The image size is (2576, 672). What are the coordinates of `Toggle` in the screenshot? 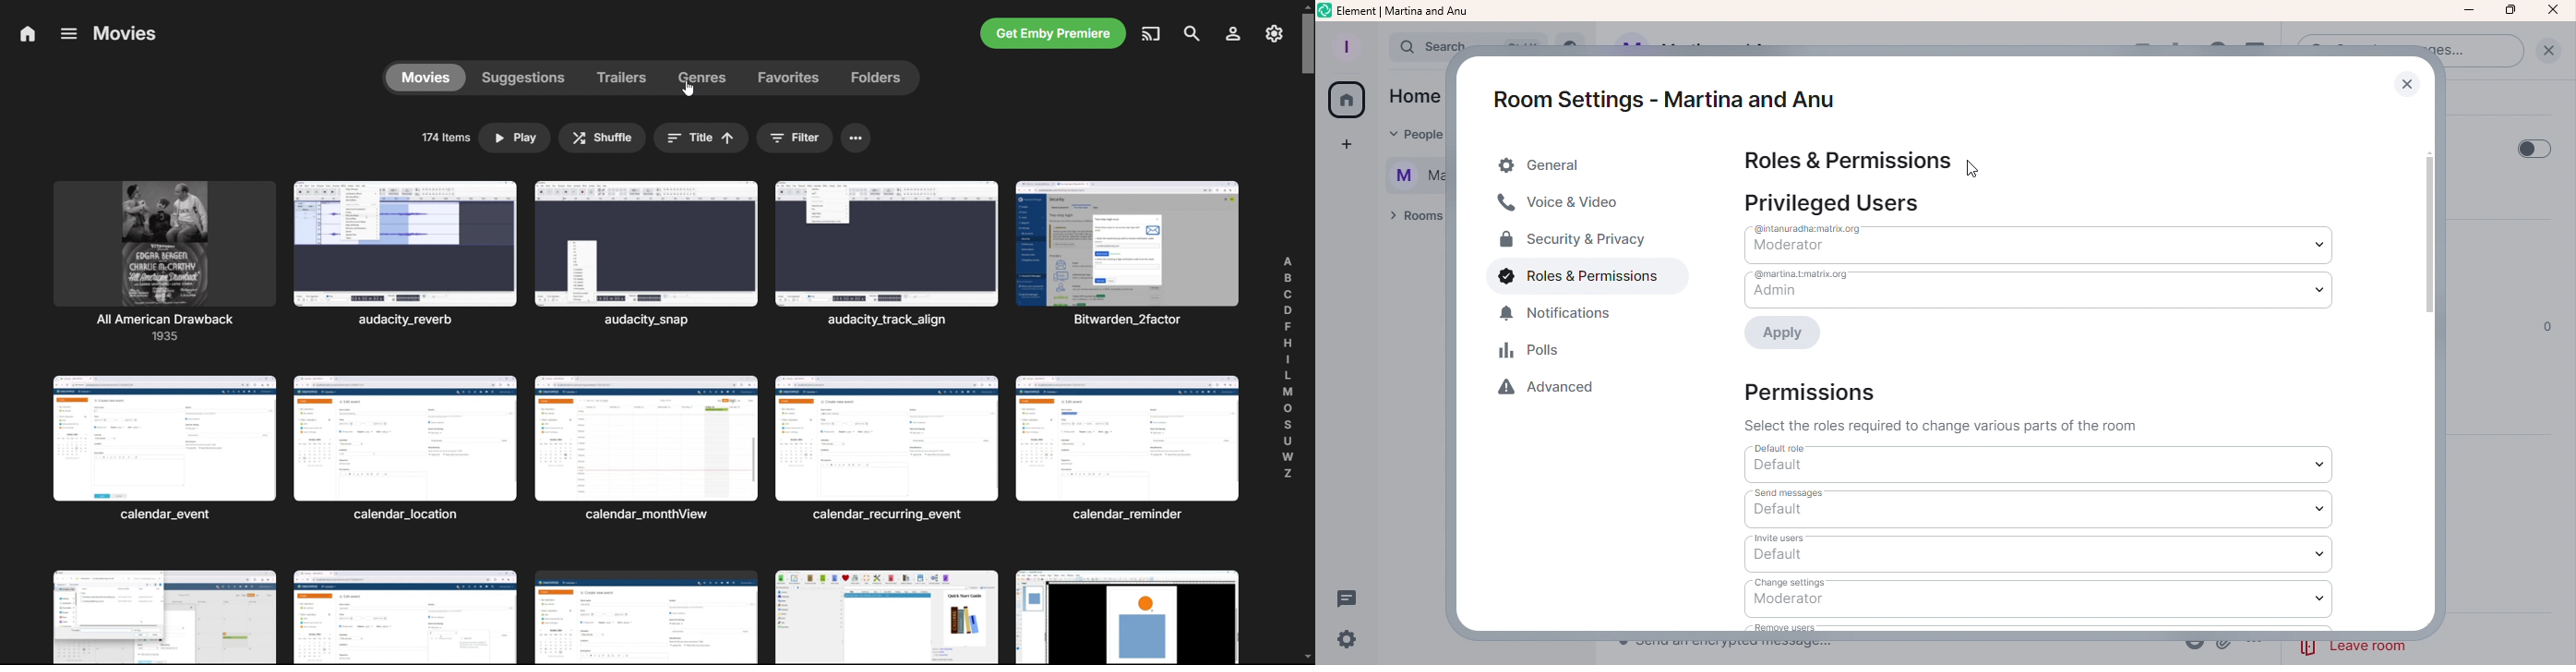 It's located at (2534, 147).